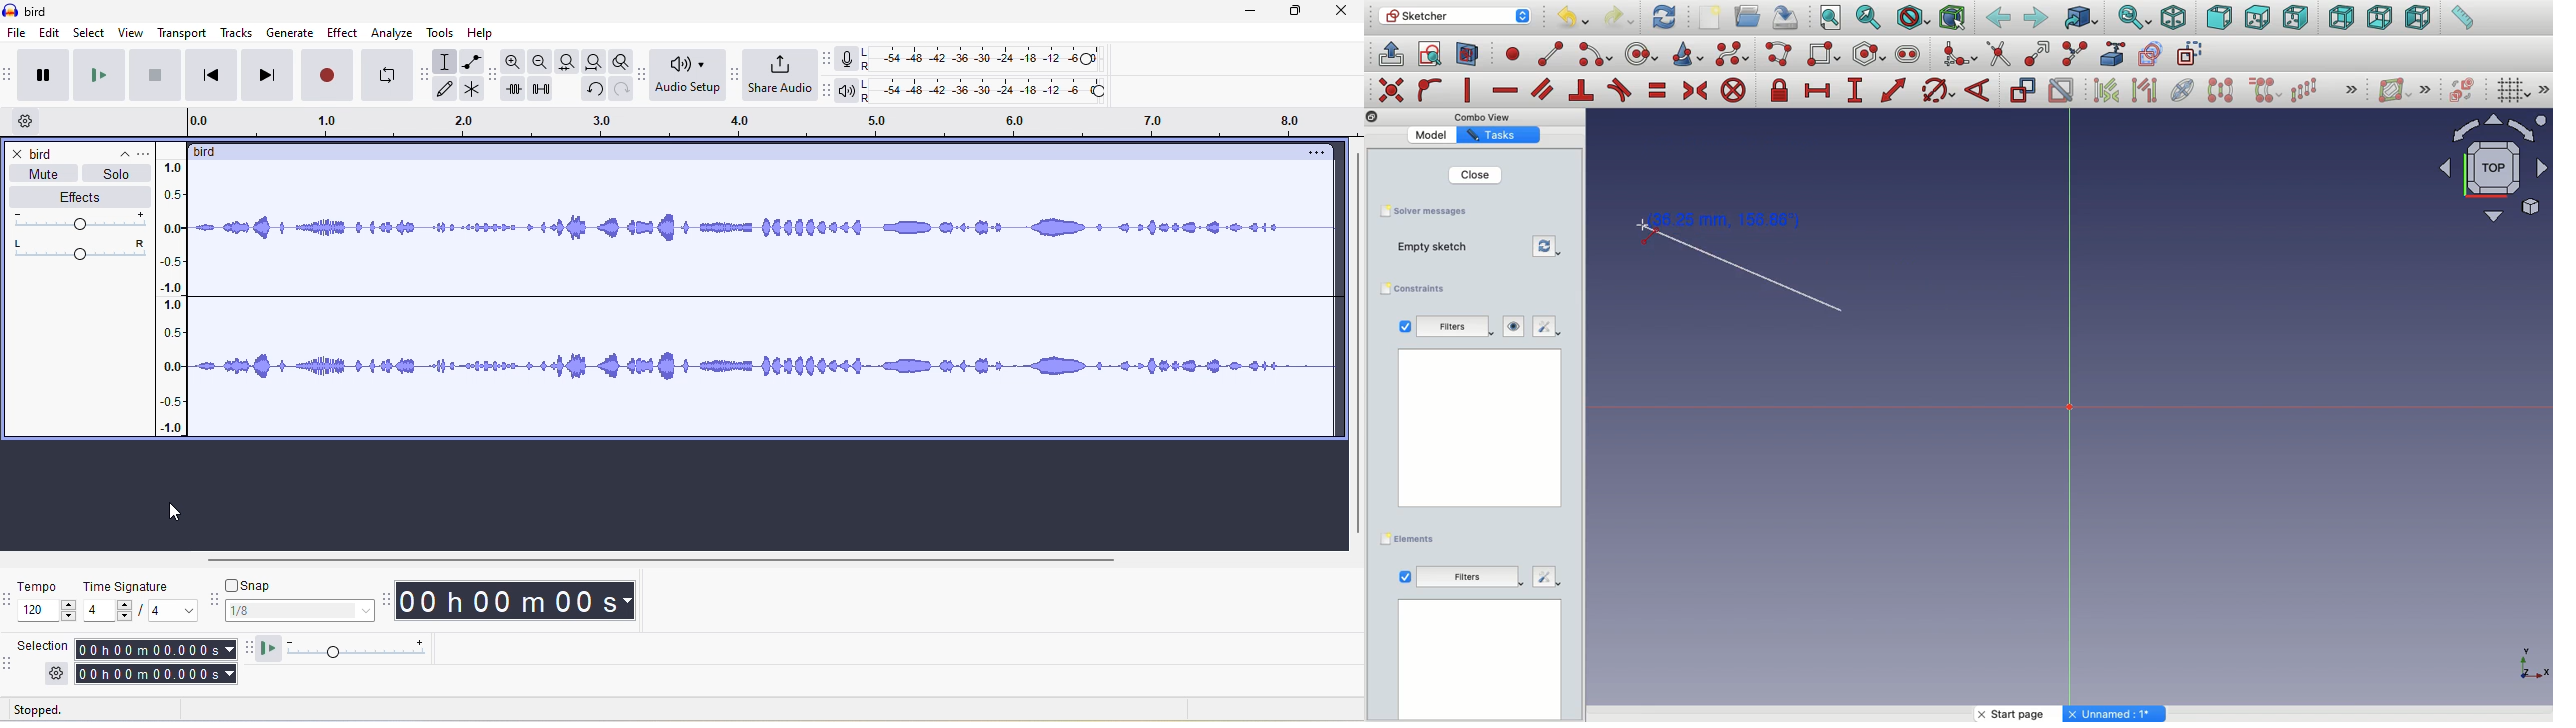 This screenshot has height=728, width=2576. What do you see at coordinates (2515, 92) in the screenshot?
I see `Toggle grid` at bounding box center [2515, 92].